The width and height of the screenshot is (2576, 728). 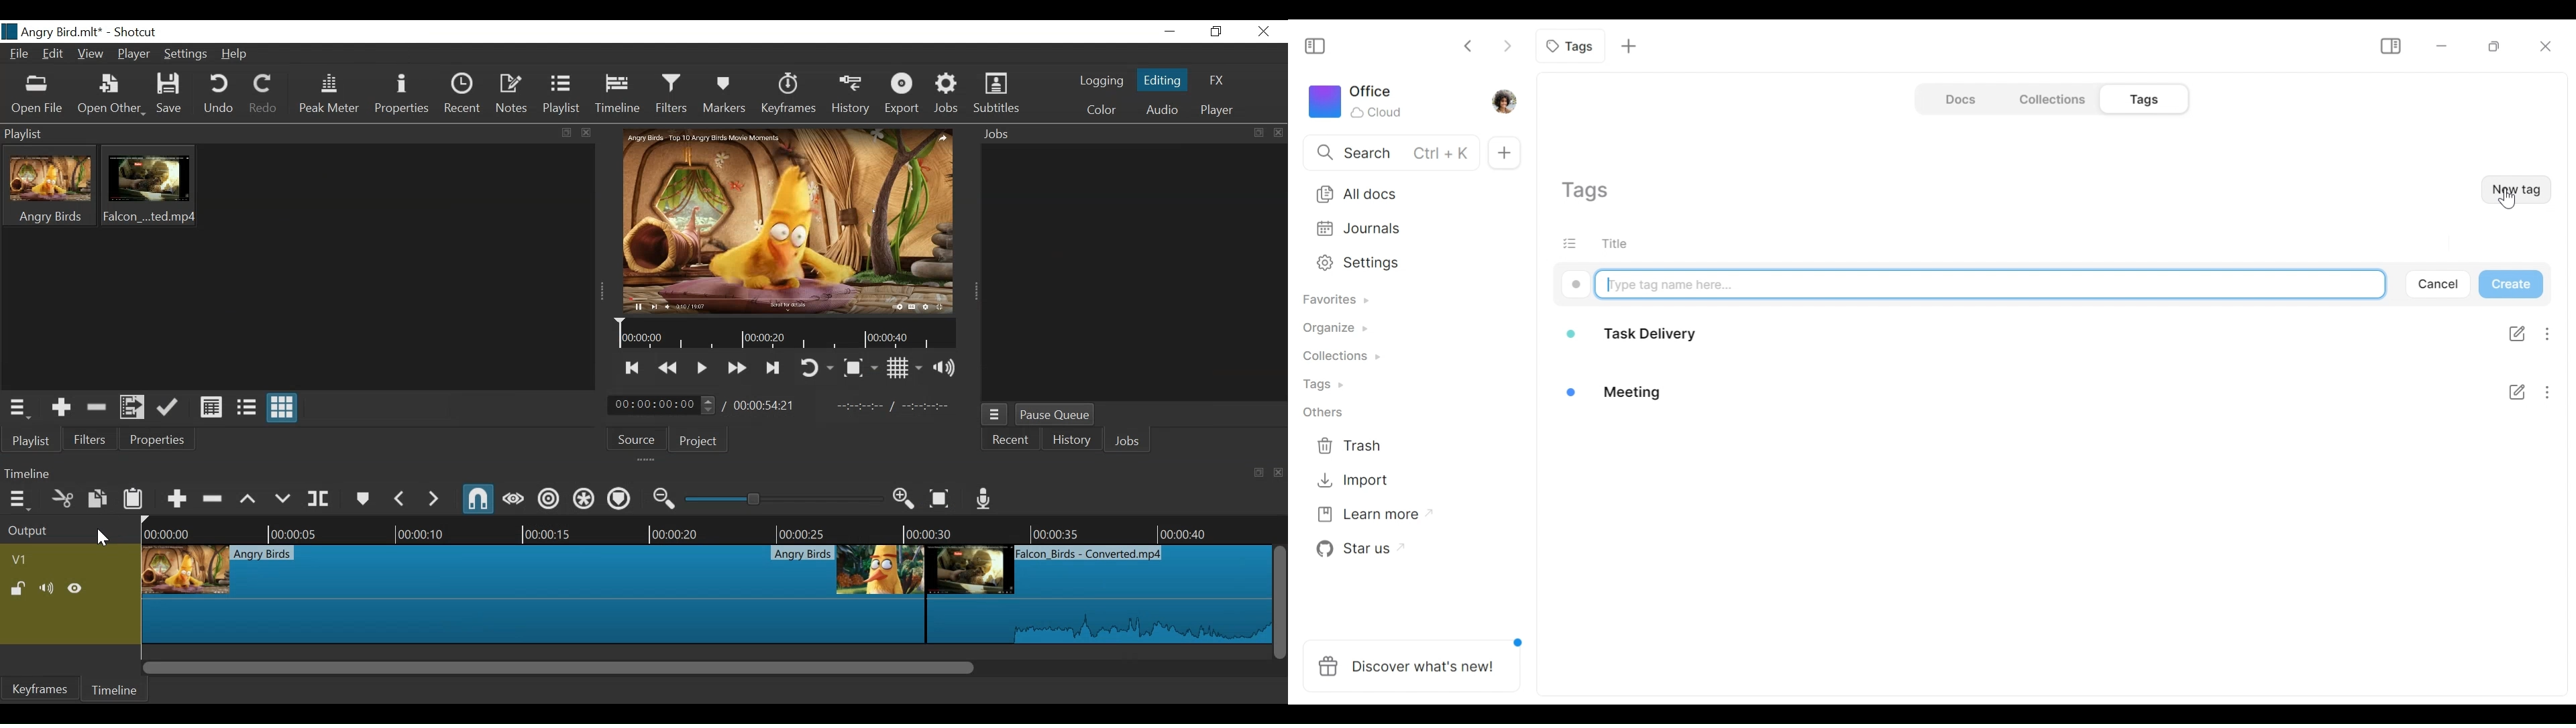 What do you see at coordinates (784, 221) in the screenshot?
I see `Media Viewer` at bounding box center [784, 221].